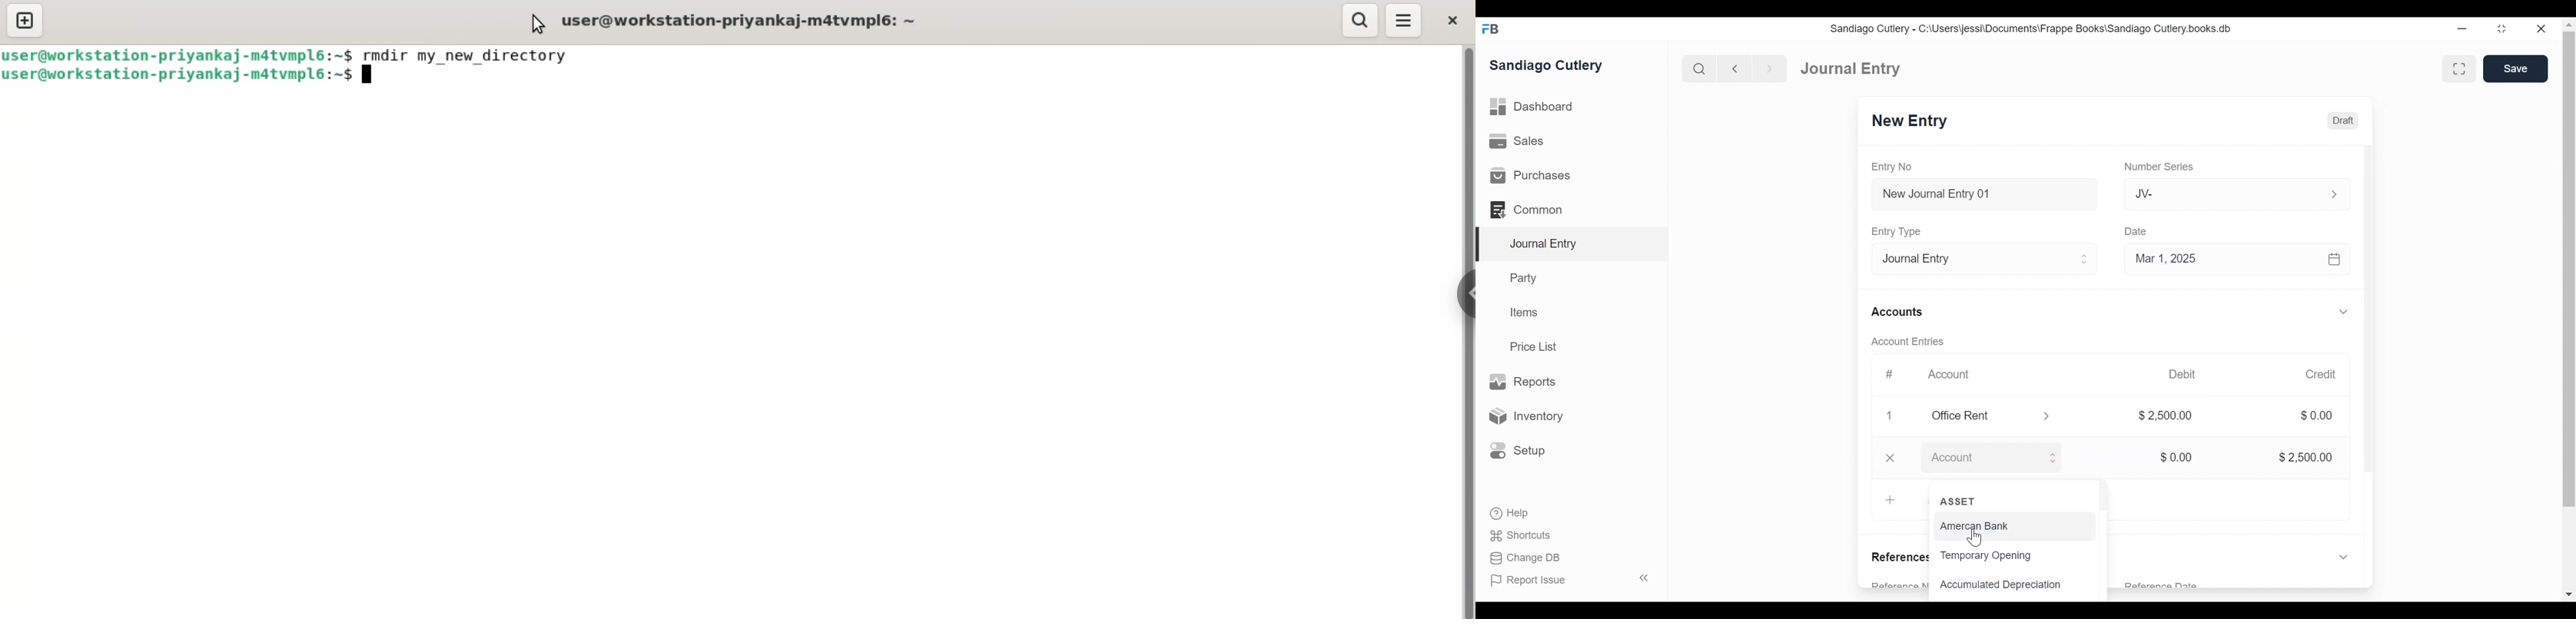 The image size is (2576, 644). Describe the element at coordinates (2165, 167) in the screenshot. I see `Number Series` at that location.